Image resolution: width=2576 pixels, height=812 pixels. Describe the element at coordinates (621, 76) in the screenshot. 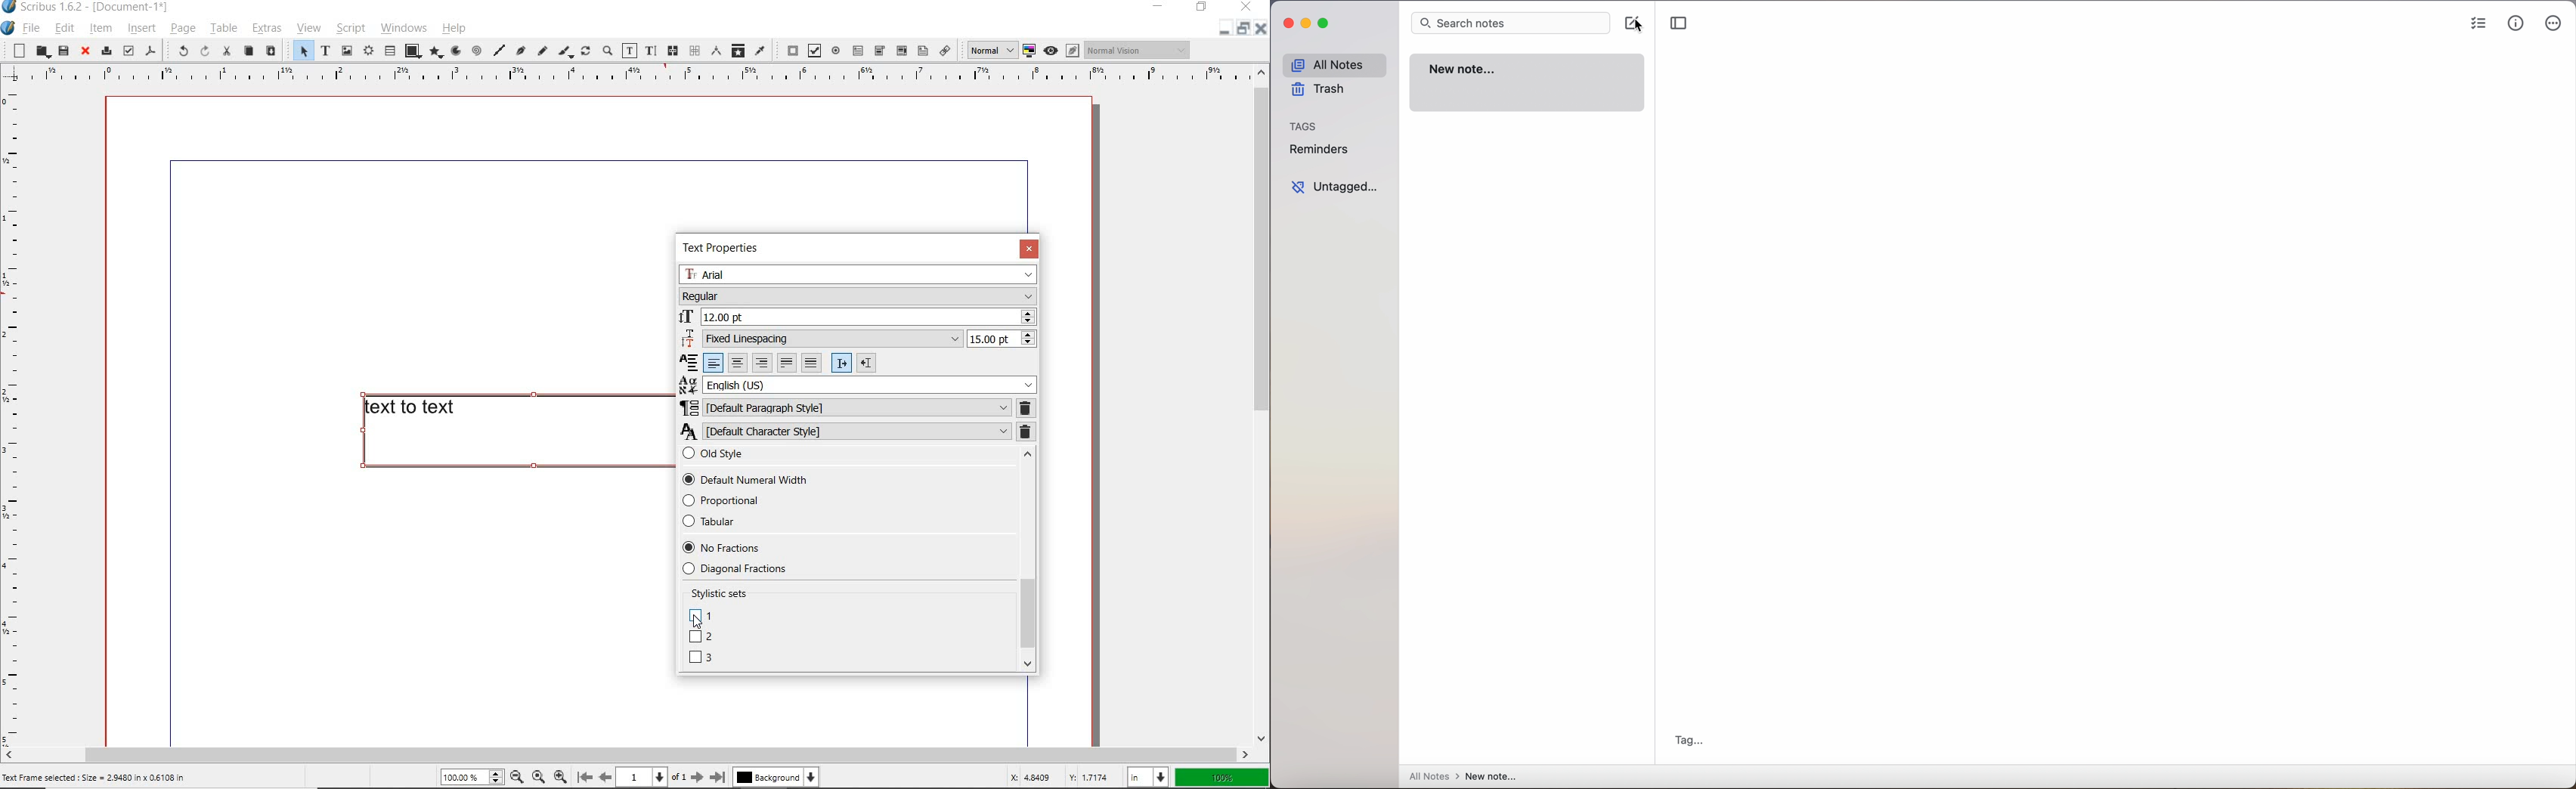

I see `Vertical page margin` at that location.